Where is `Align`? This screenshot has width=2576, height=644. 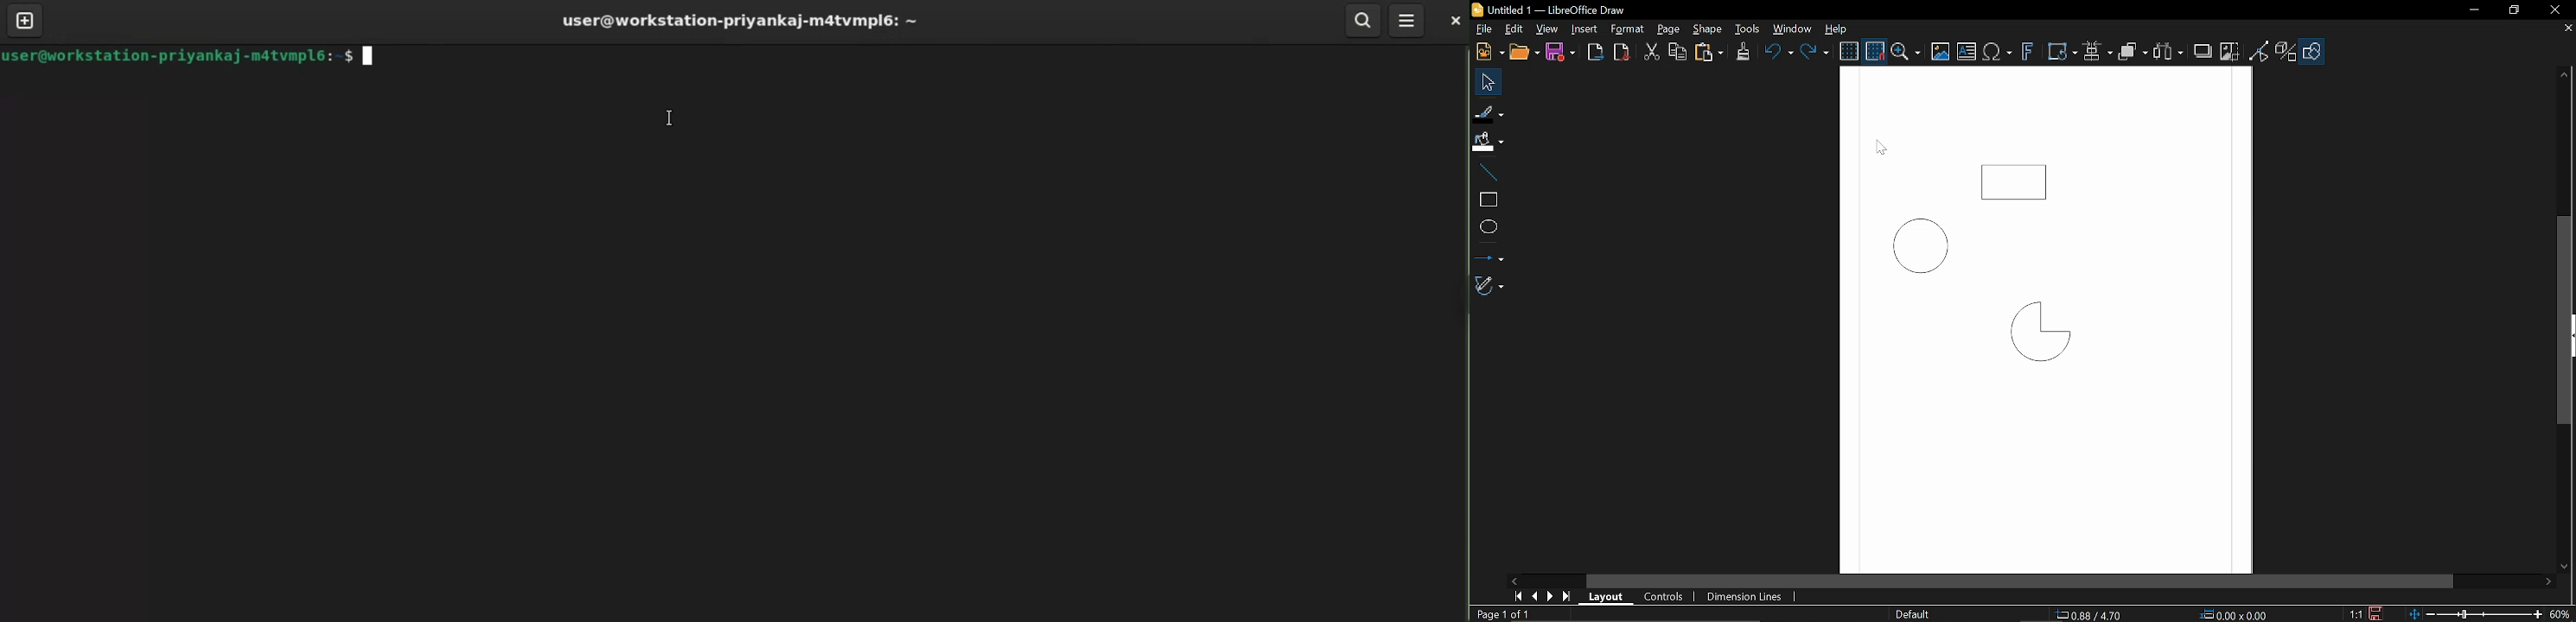
Align is located at coordinates (2097, 52).